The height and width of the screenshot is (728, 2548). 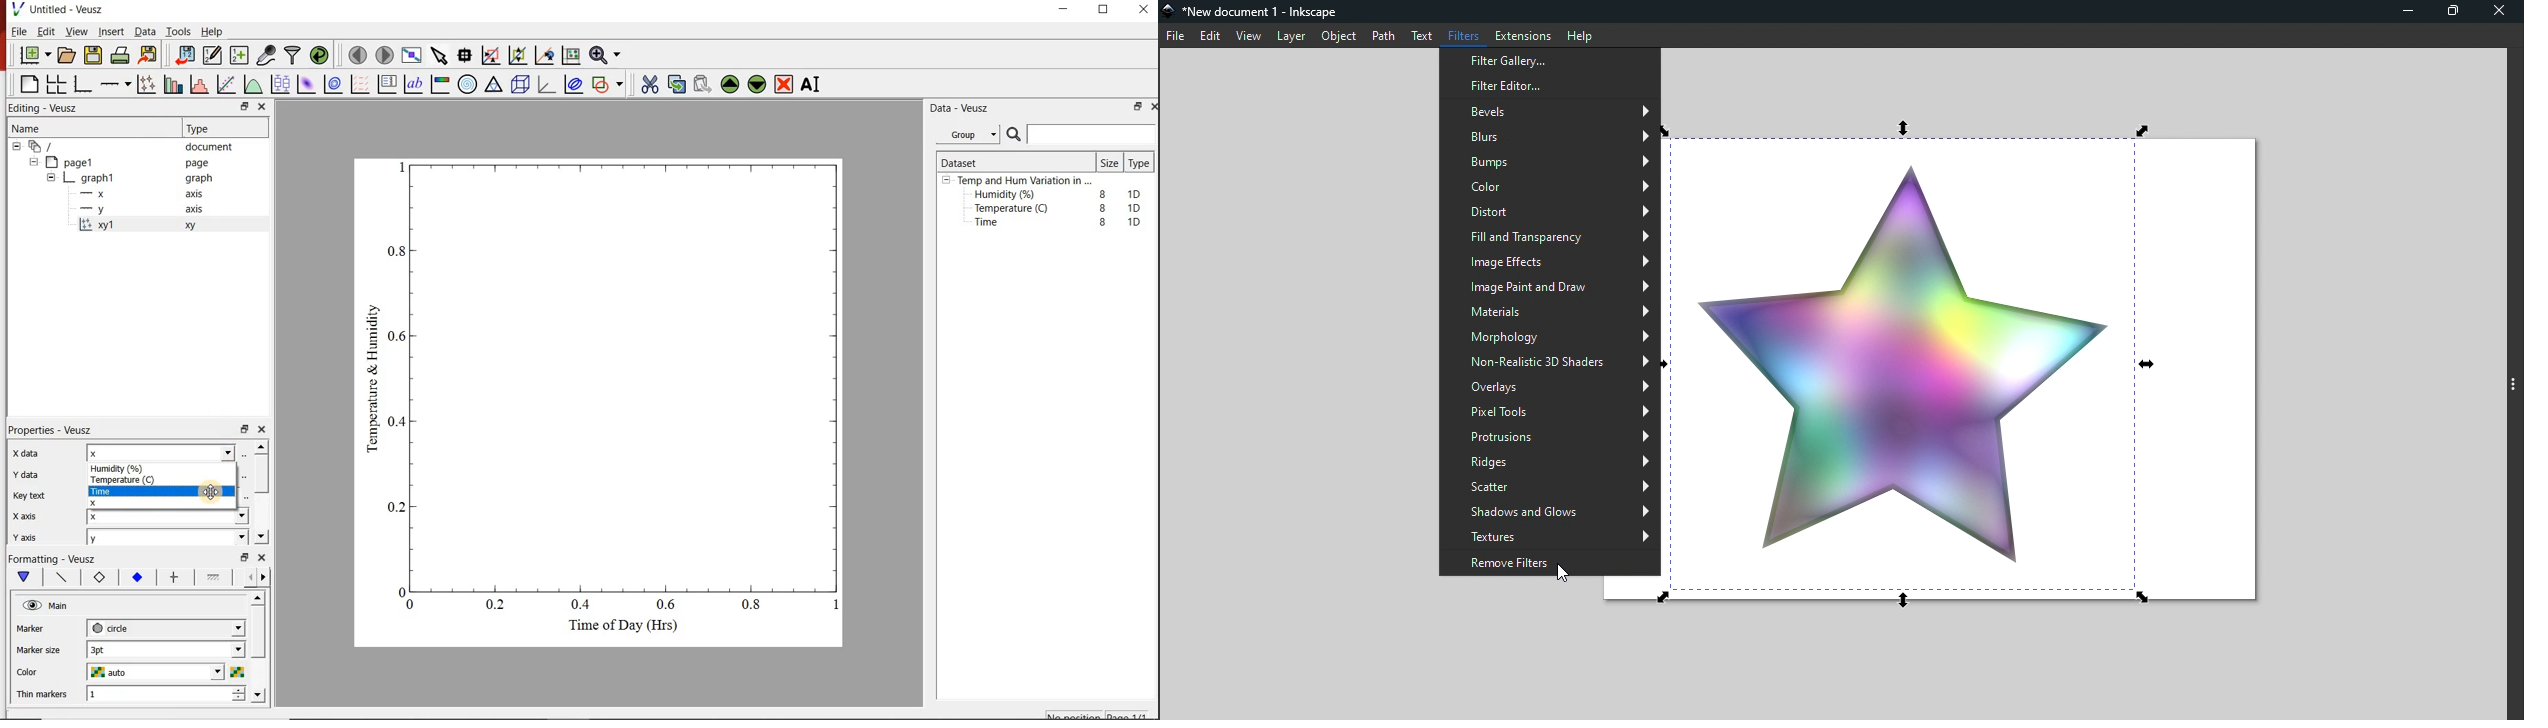 What do you see at coordinates (2453, 11) in the screenshot?
I see `Maximize` at bounding box center [2453, 11].